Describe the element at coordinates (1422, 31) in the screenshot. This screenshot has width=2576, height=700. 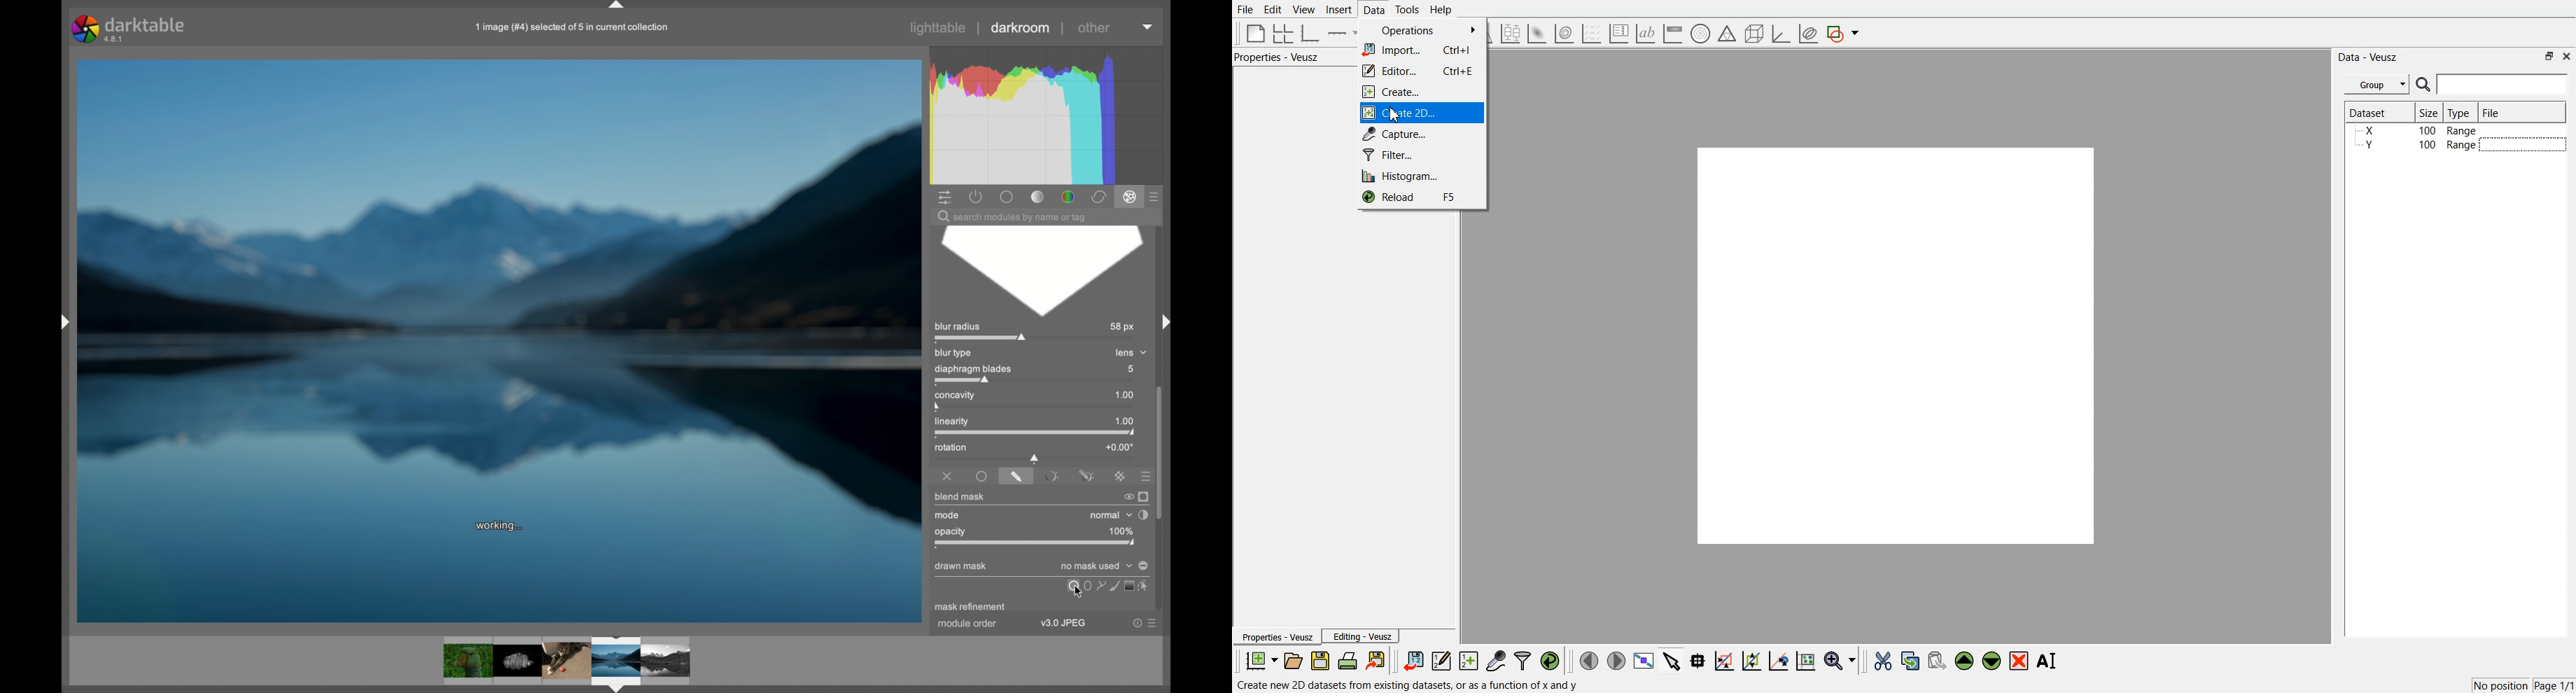
I see `Operations` at that location.